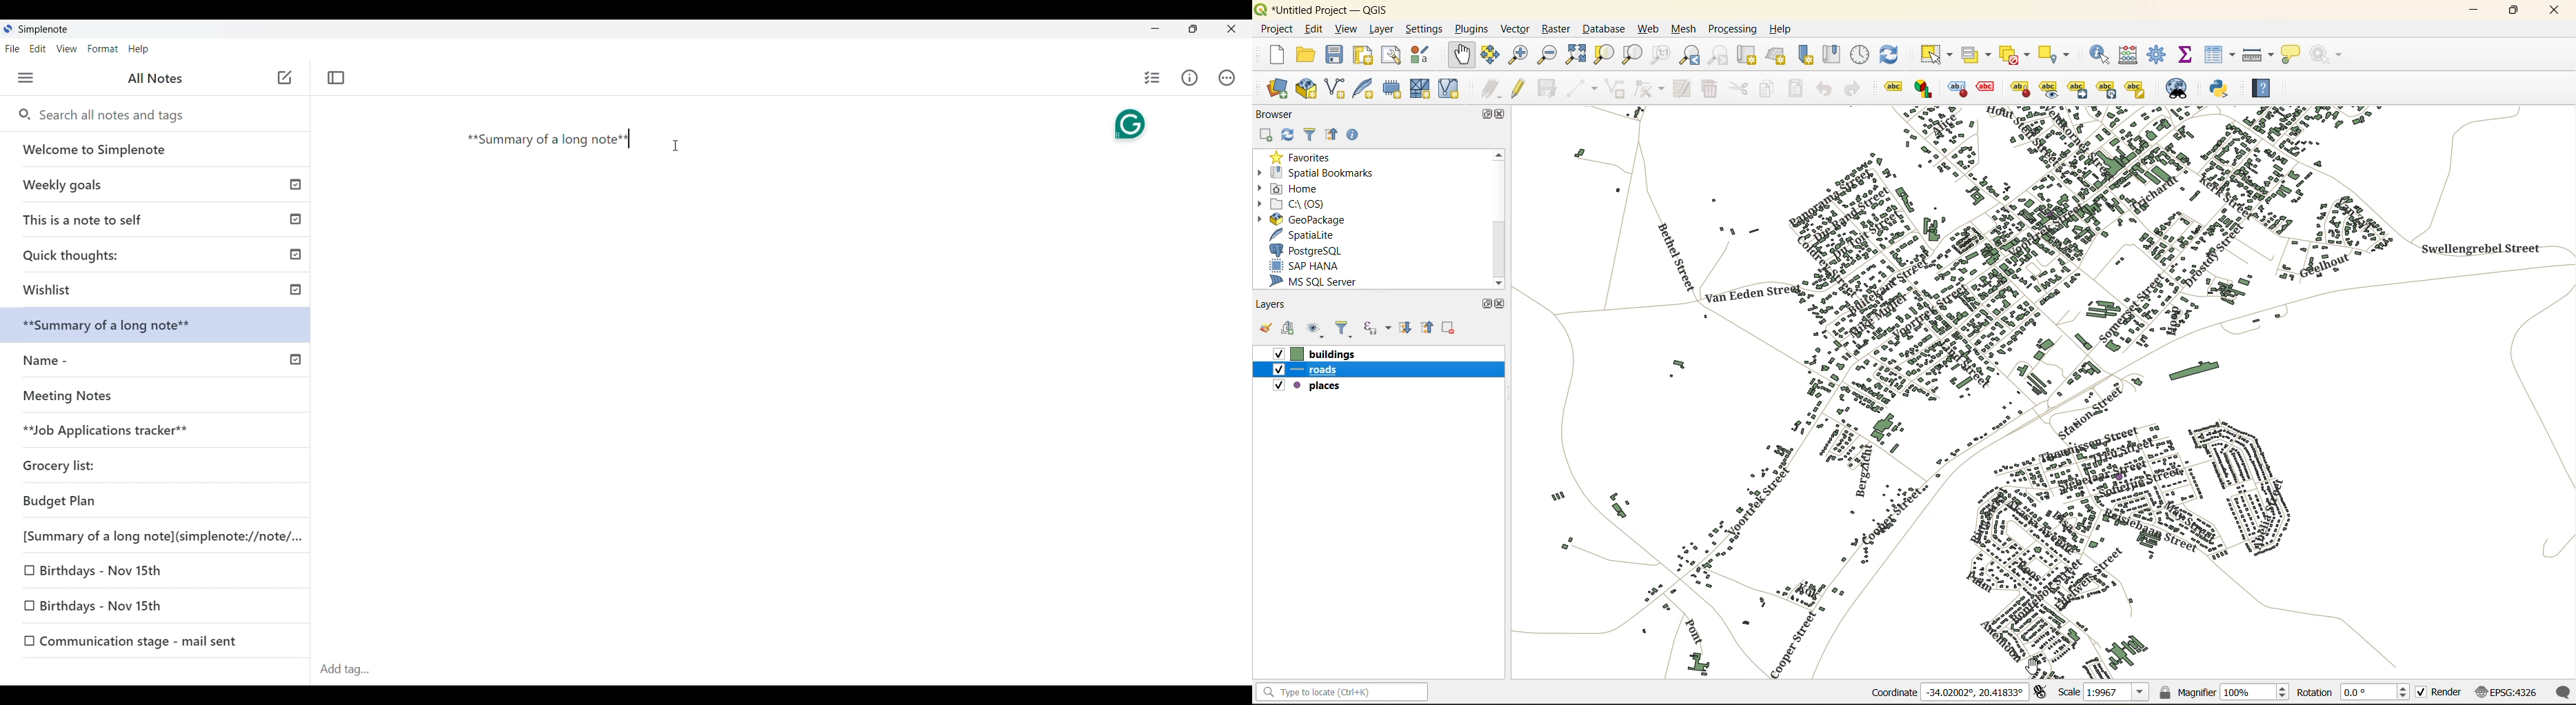 This screenshot has width=2576, height=728. What do you see at coordinates (2157, 56) in the screenshot?
I see `toolbox` at bounding box center [2157, 56].